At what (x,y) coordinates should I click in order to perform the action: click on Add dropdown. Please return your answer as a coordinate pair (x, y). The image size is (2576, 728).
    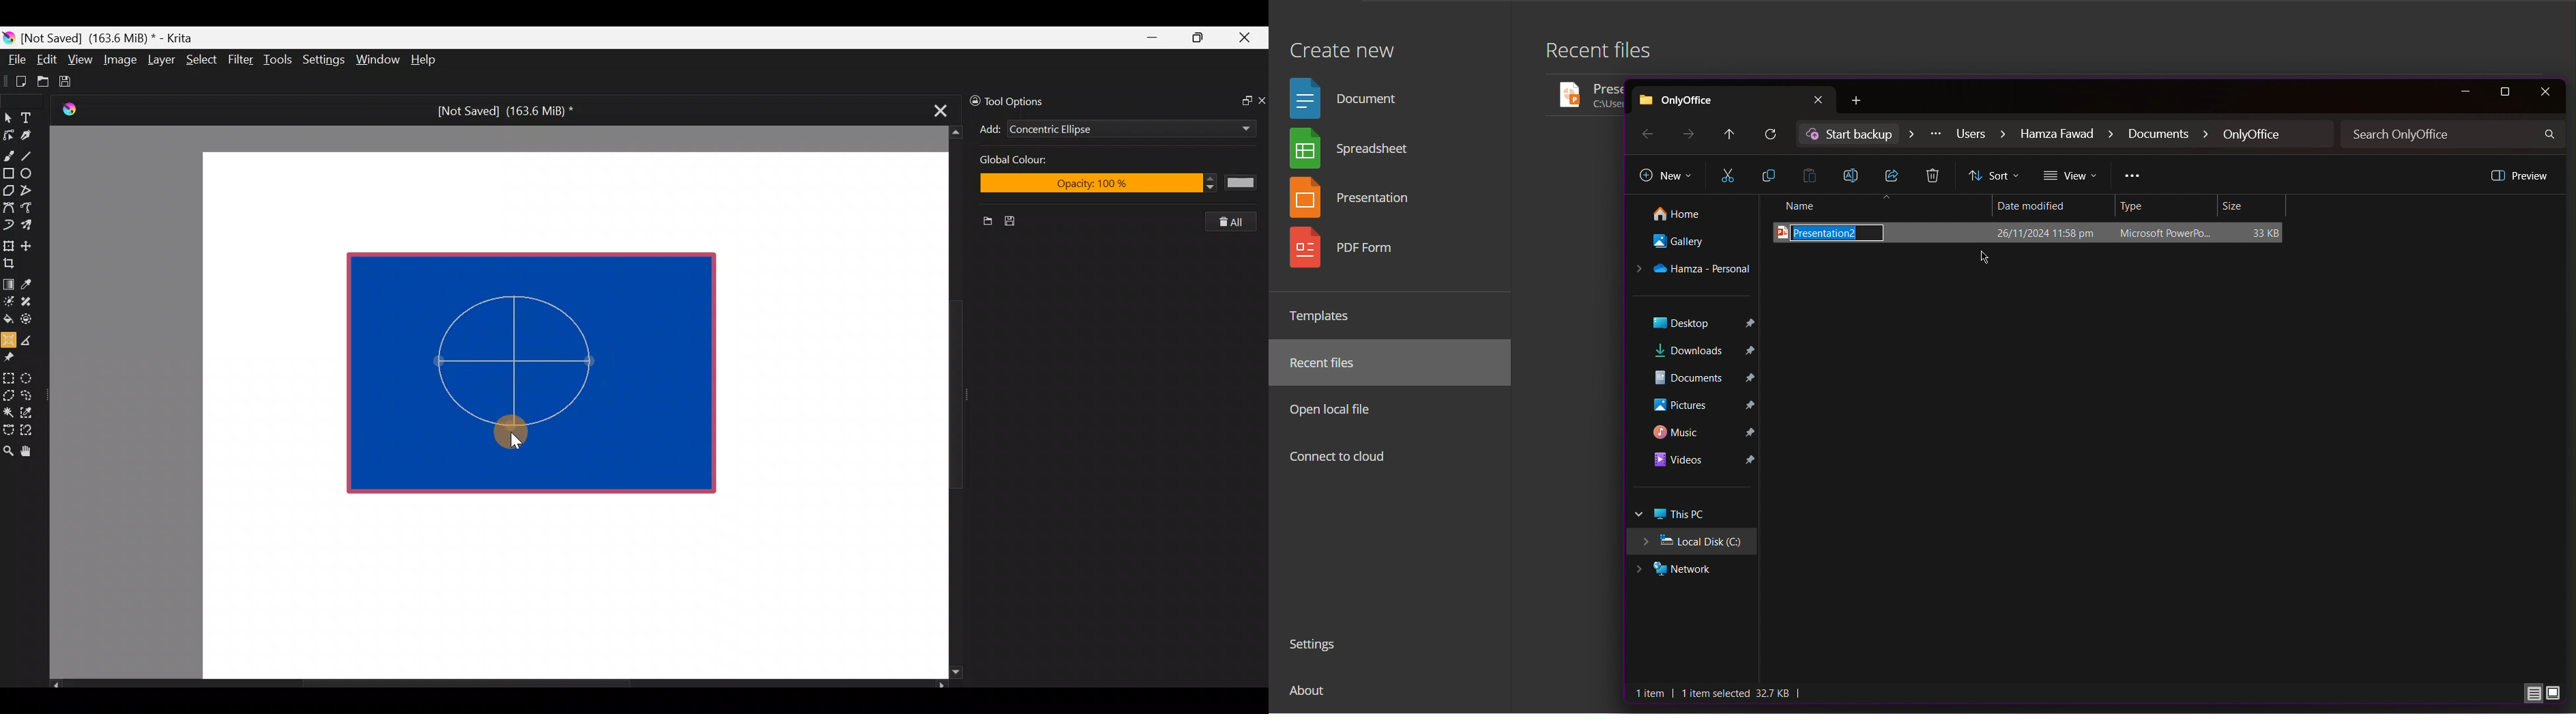
    Looking at the image, I should click on (1229, 128).